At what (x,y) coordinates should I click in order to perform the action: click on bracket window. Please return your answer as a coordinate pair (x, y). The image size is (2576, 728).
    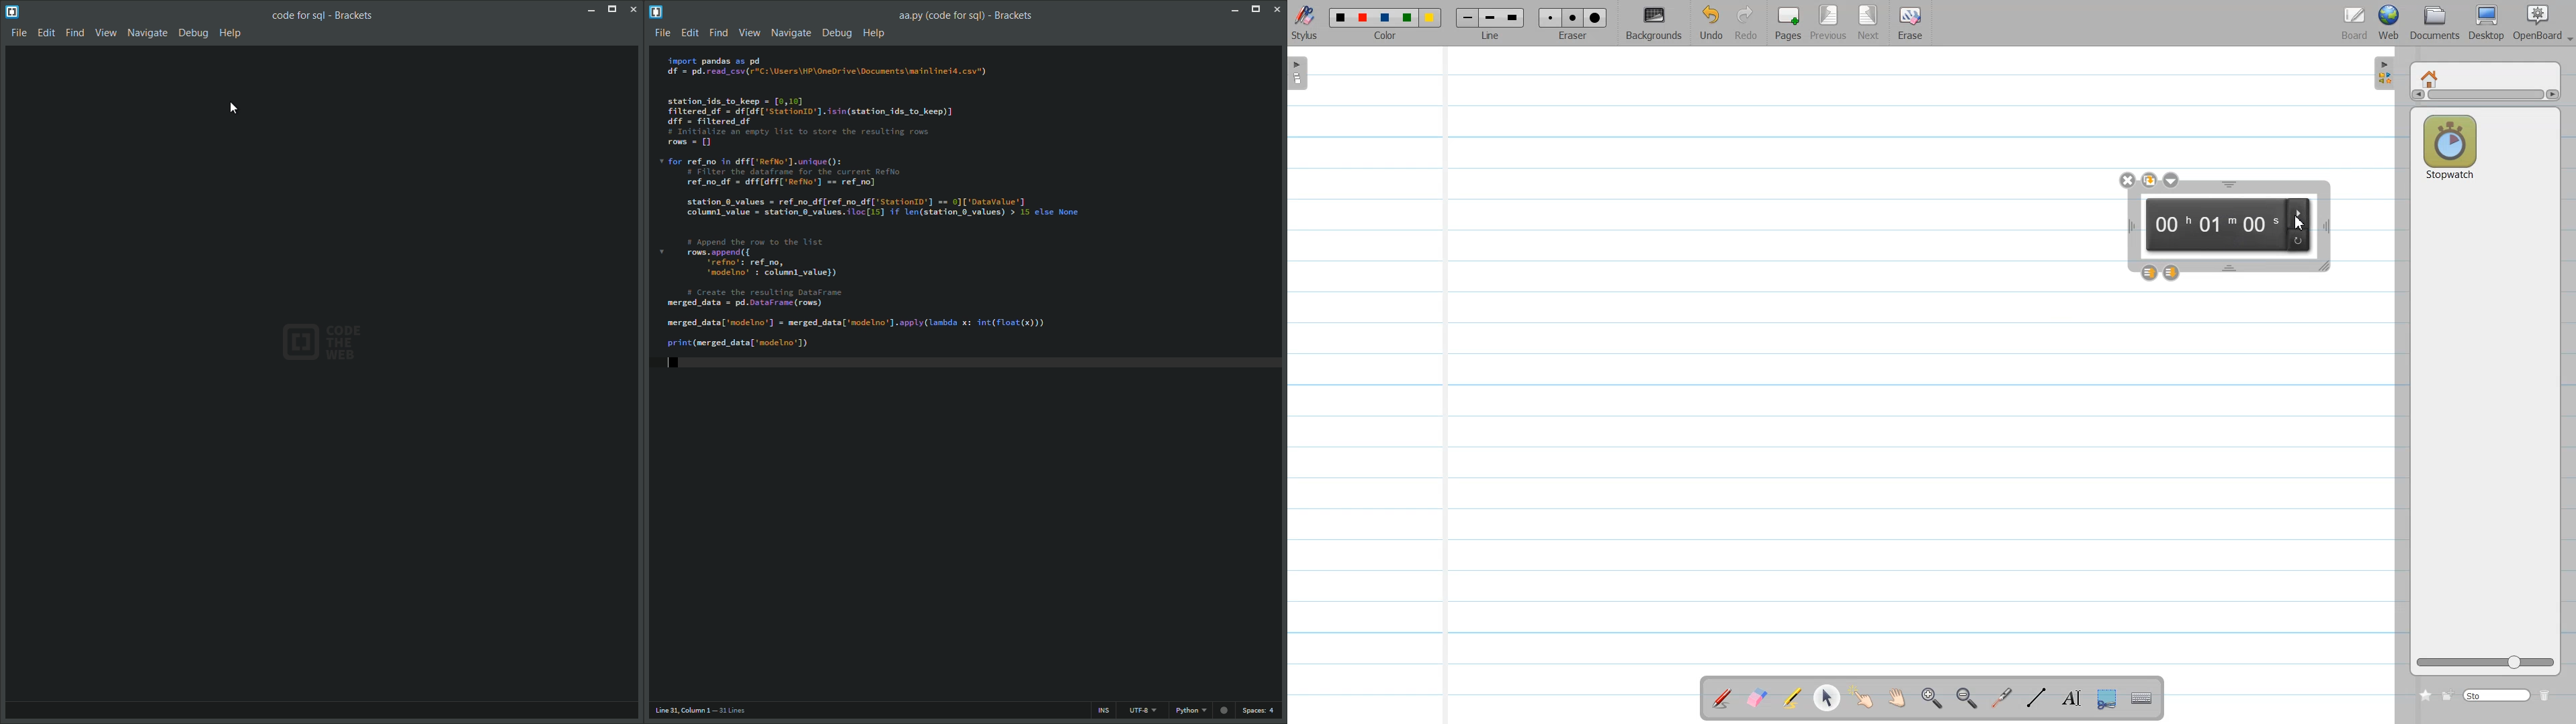
    Looking at the image, I should click on (320, 383).